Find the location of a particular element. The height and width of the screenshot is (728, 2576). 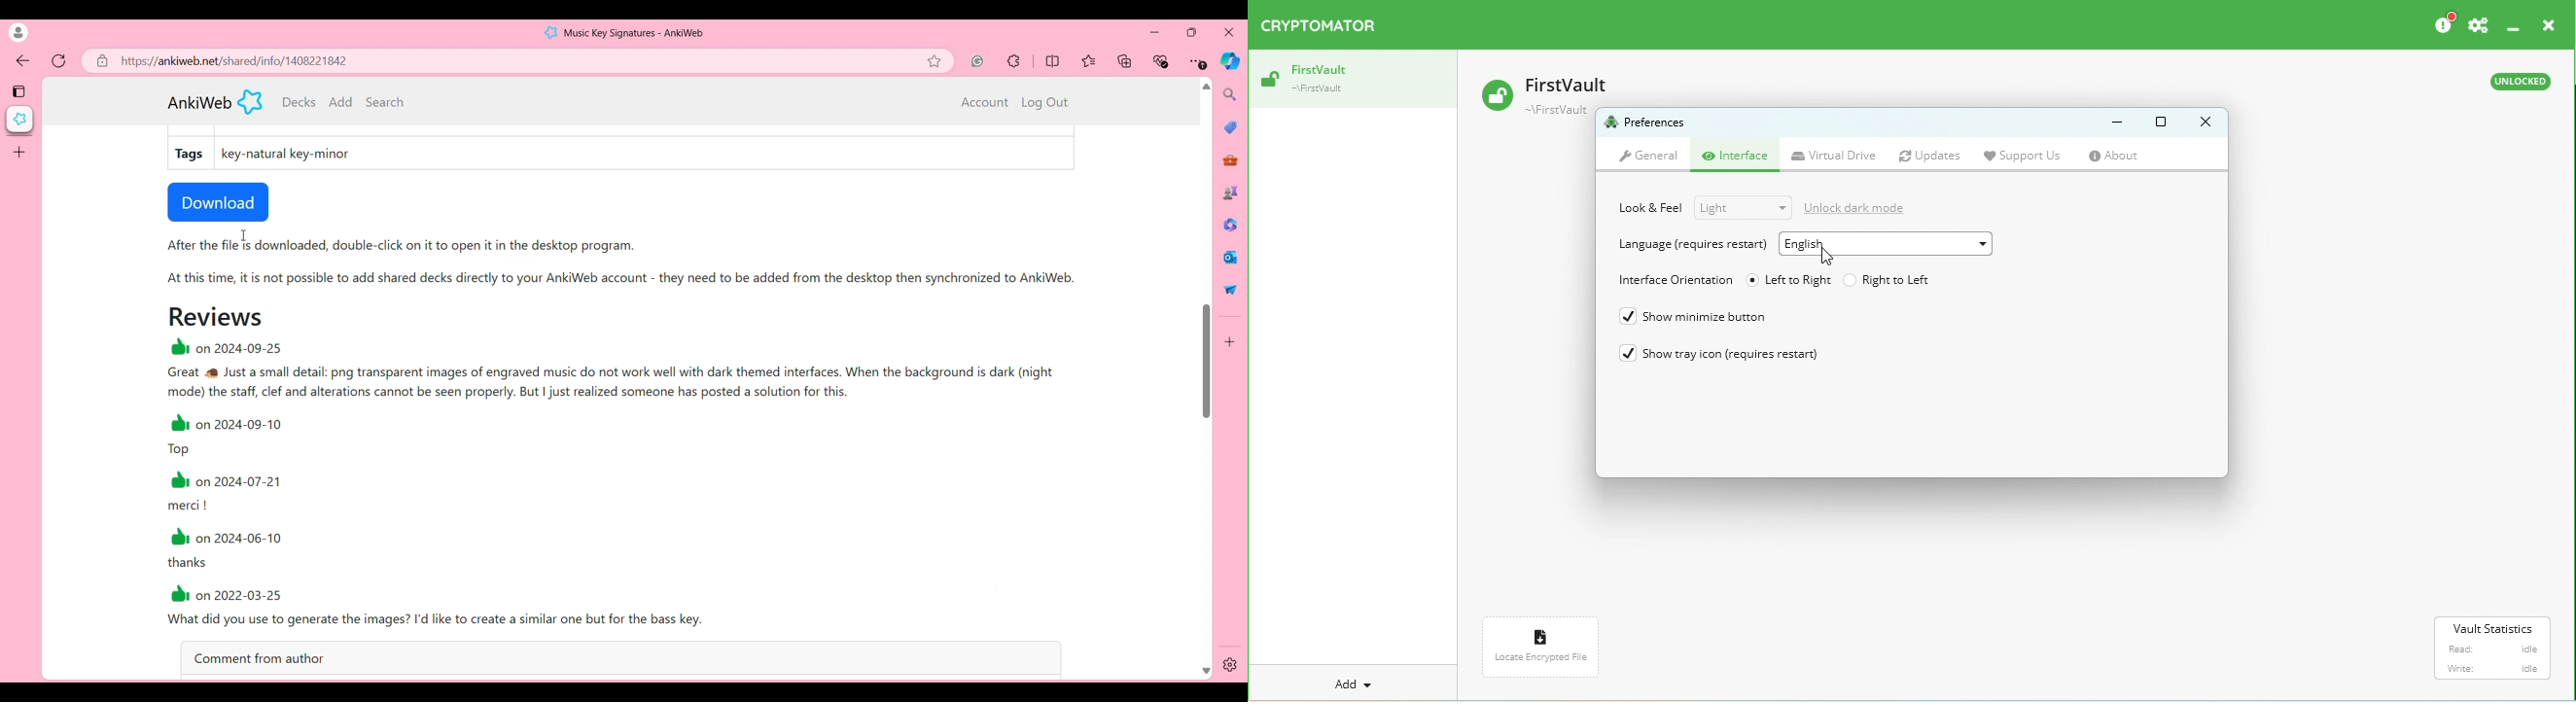

Tools is located at coordinates (1231, 161).